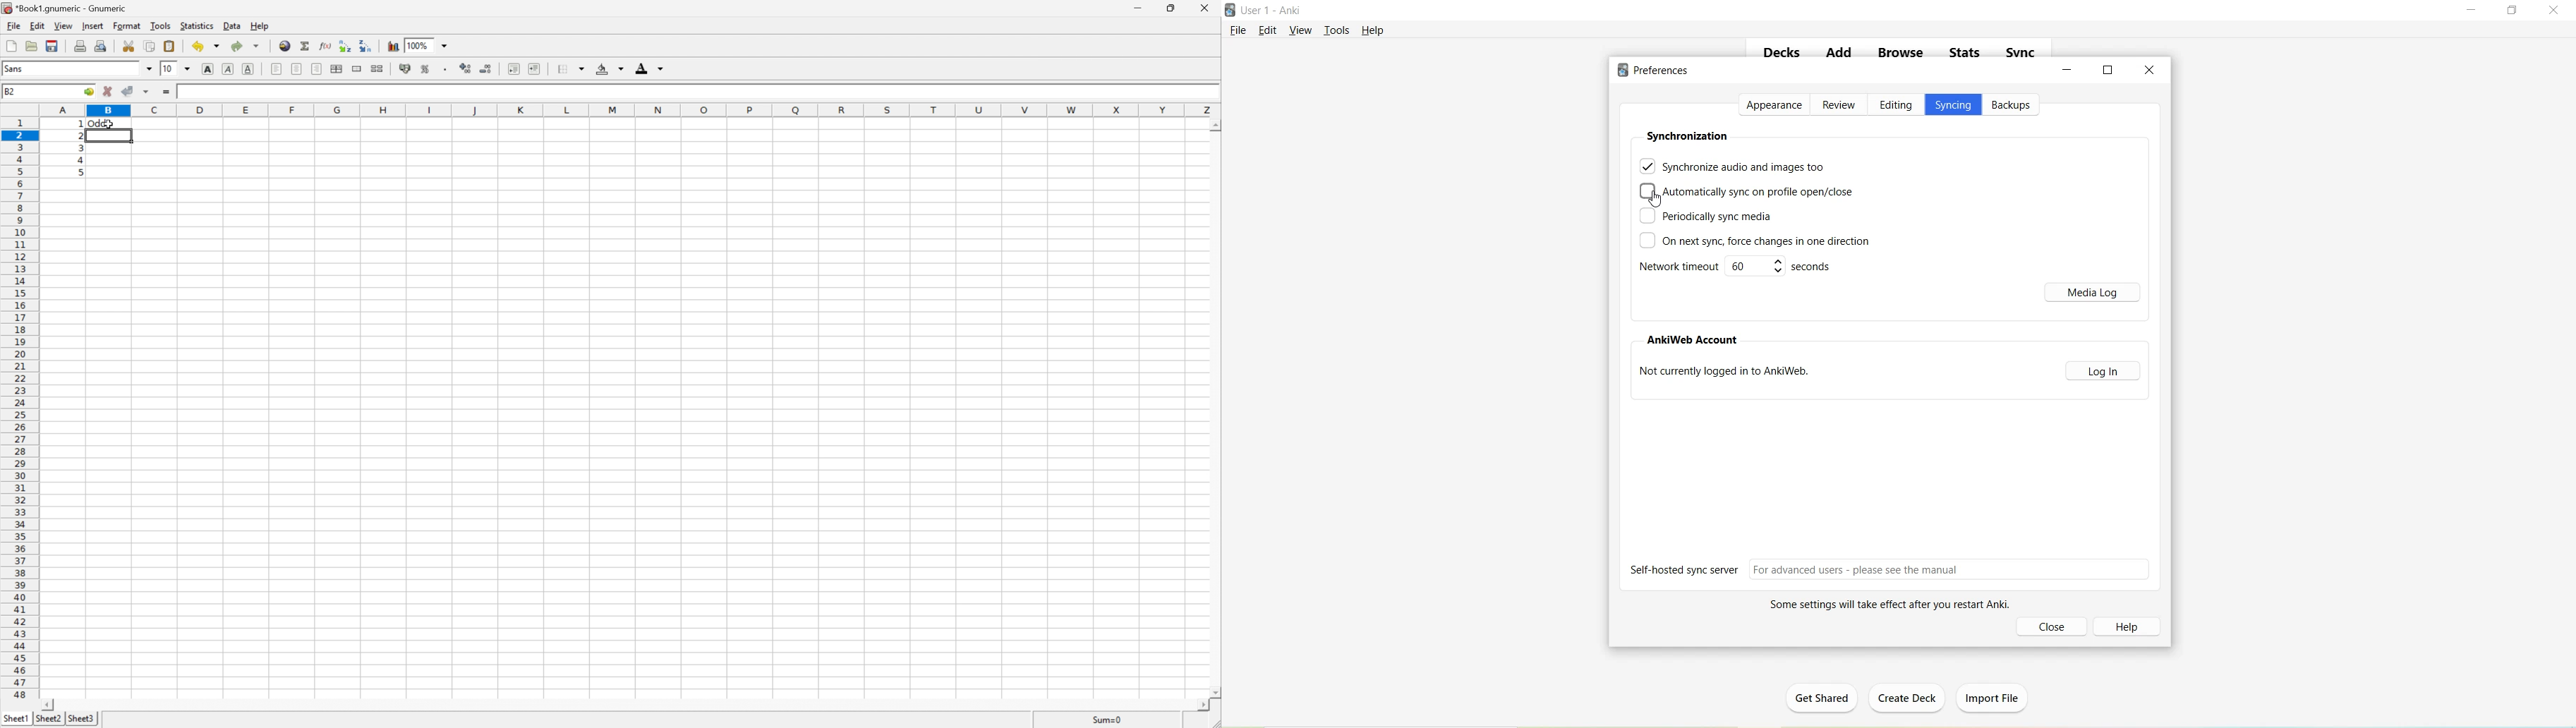 The width and height of the screenshot is (2576, 728). I want to click on Sync, so click(2022, 53).